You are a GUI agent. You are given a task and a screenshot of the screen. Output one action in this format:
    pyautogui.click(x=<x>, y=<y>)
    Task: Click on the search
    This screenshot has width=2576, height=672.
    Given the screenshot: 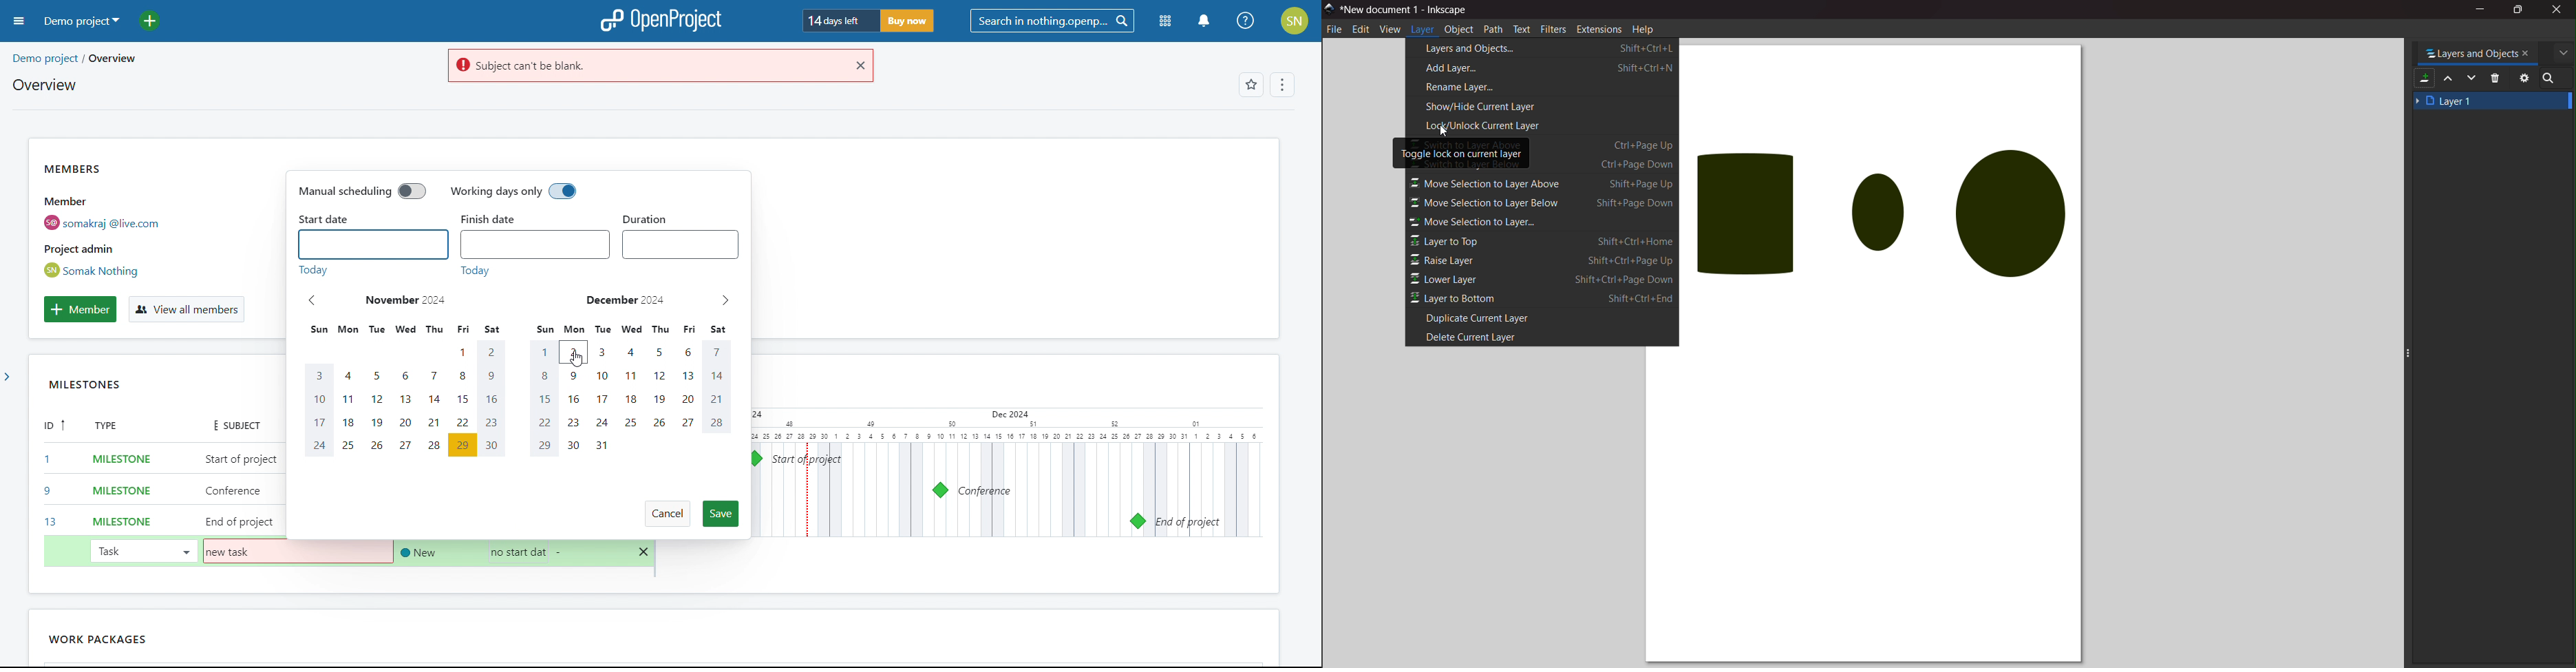 What is the action you would take?
    pyautogui.click(x=2551, y=78)
    